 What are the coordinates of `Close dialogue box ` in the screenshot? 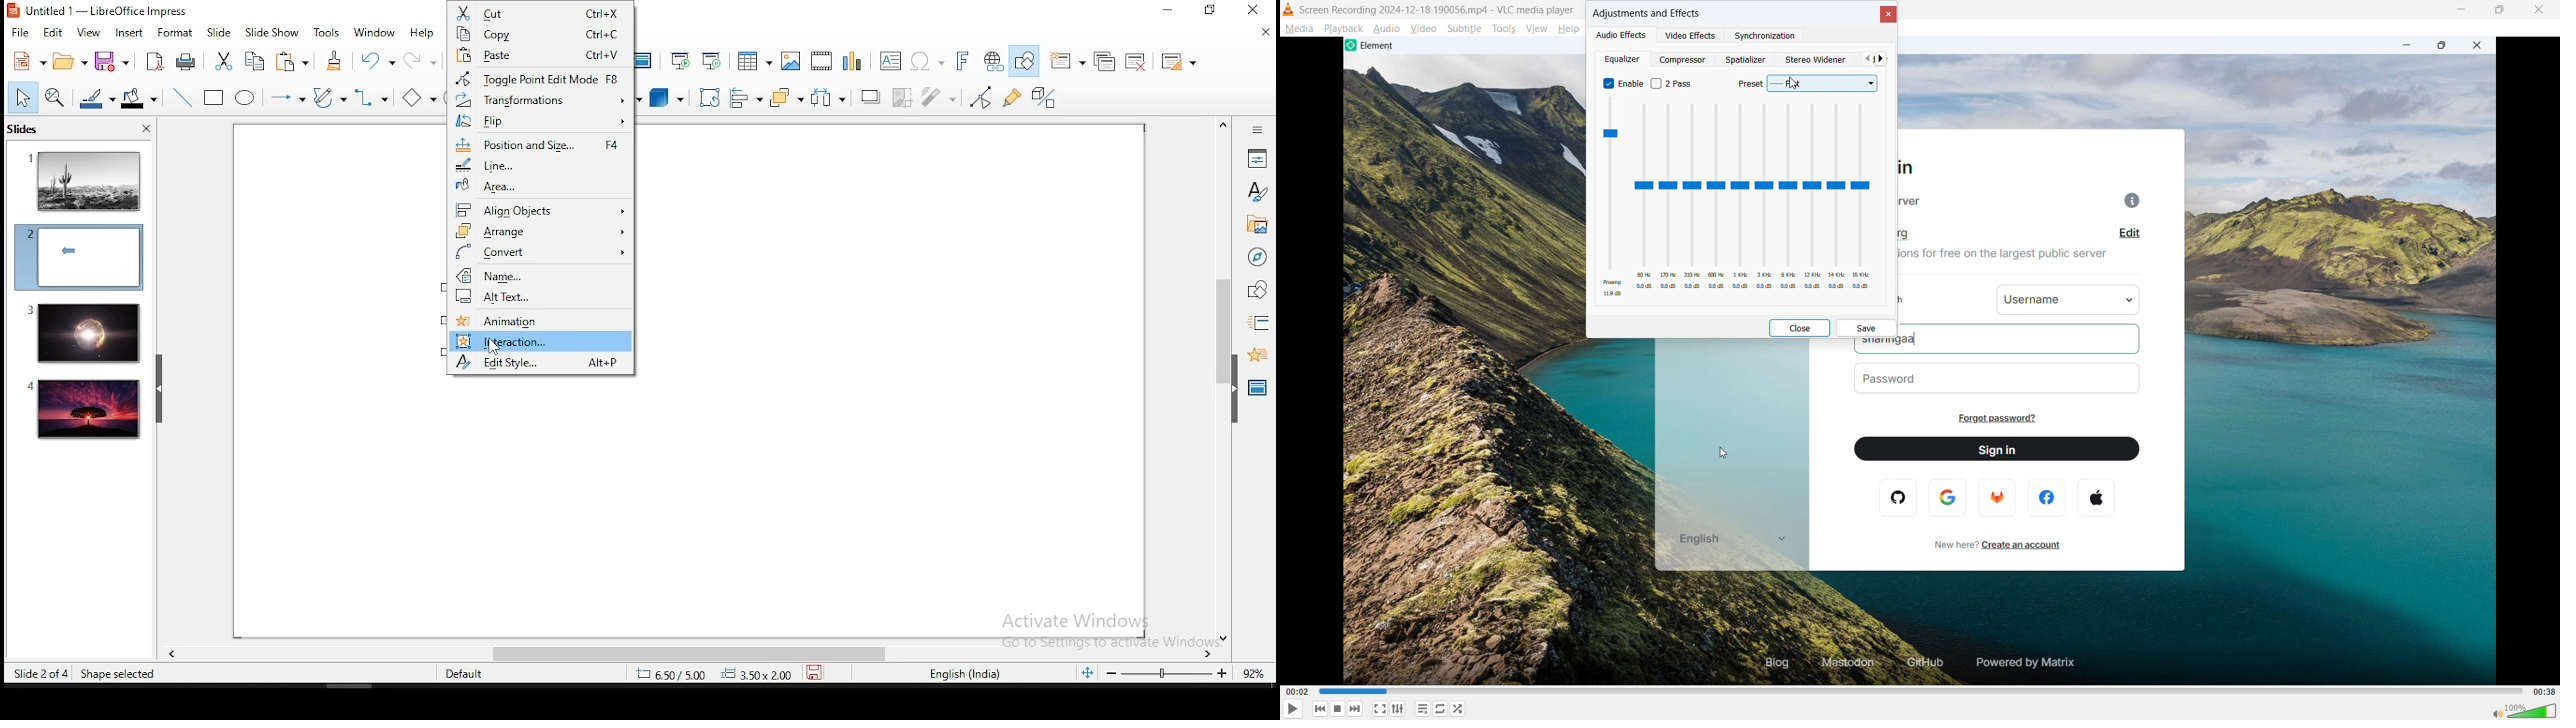 It's located at (1887, 14).